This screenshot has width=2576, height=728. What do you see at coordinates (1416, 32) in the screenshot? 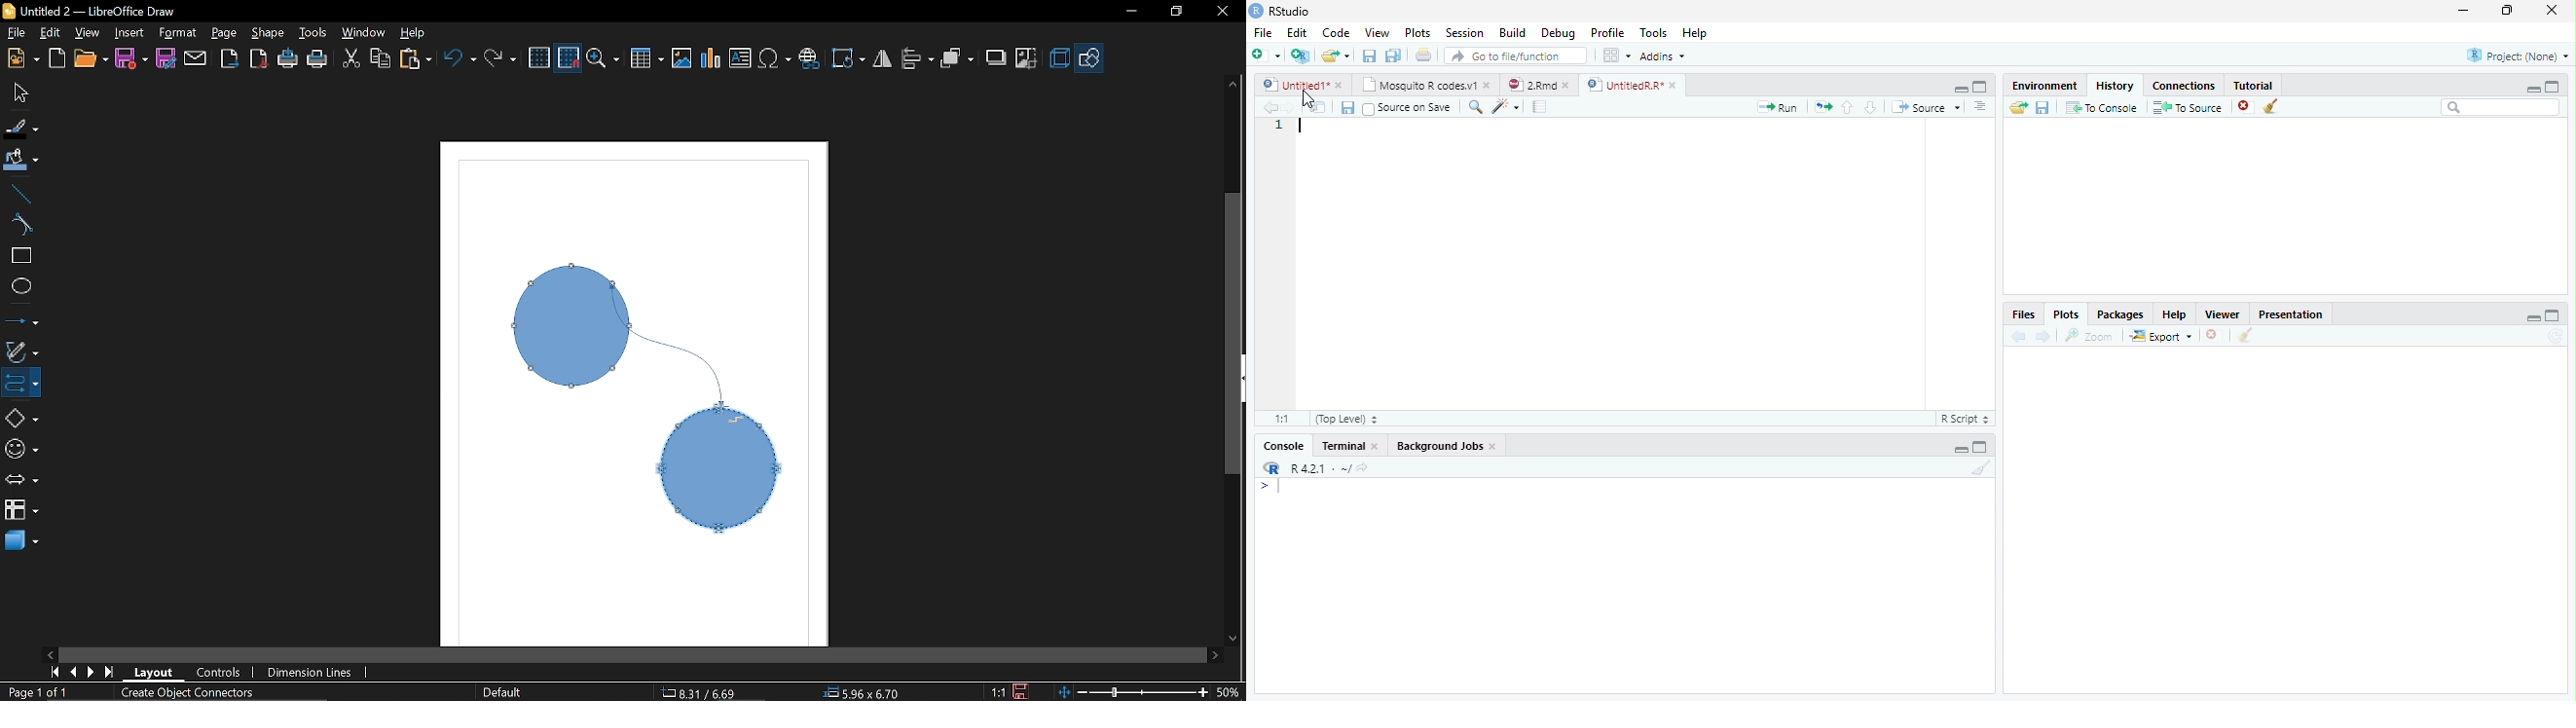
I see `Plots` at bounding box center [1416, 32].